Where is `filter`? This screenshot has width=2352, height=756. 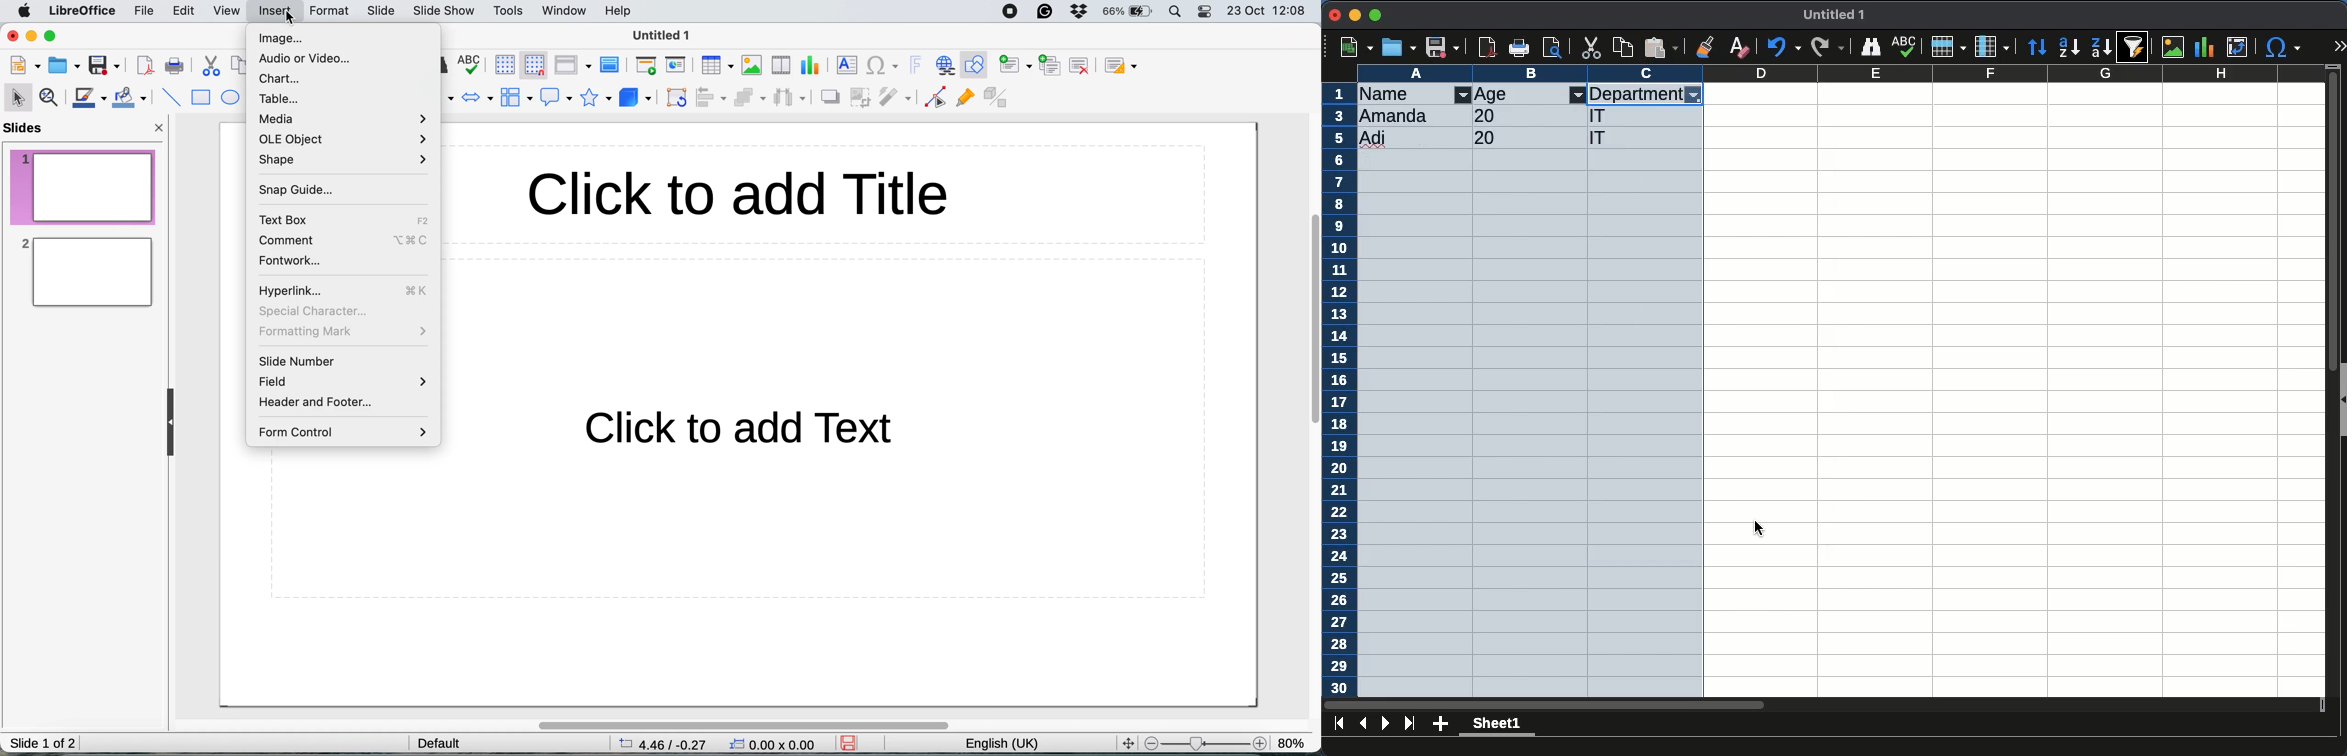
filter is located at coordinates (1578, 95).